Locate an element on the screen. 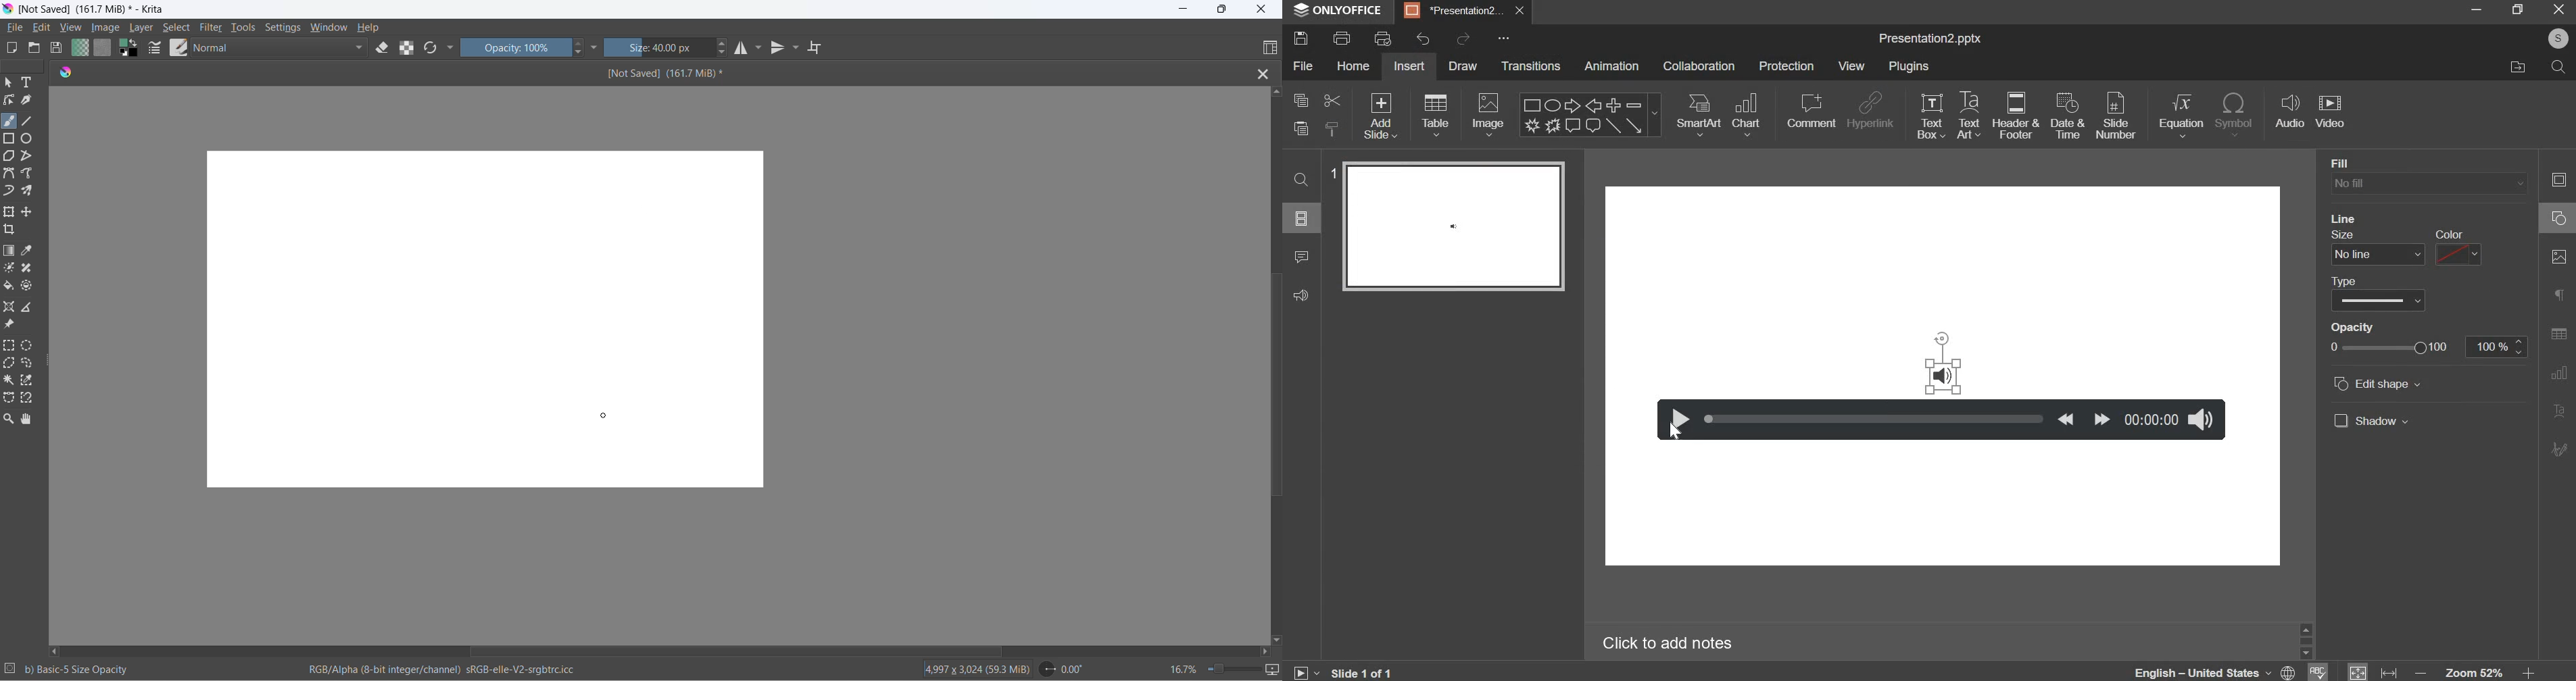 The height and width of the screenshot is (700, 2576). increment size is located at coordinates (723, 42).